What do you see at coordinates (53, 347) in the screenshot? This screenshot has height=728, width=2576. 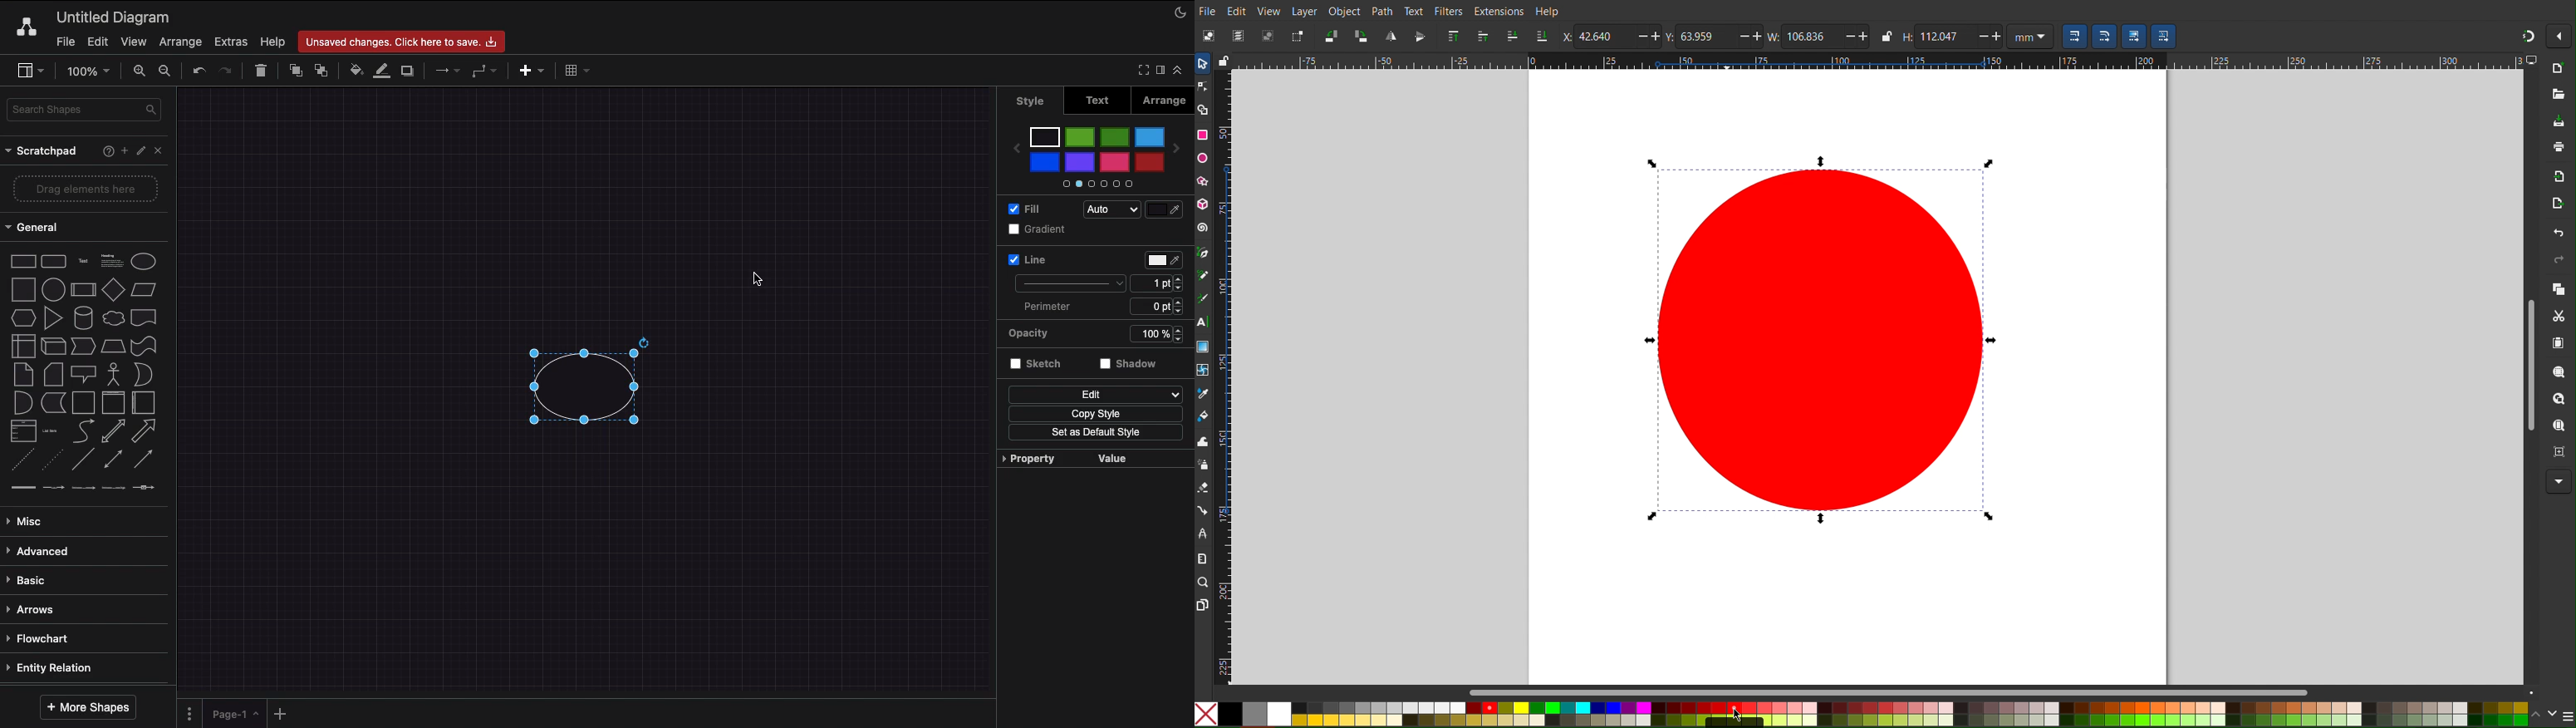 I see `Cube` at bounding box center [53, 347].